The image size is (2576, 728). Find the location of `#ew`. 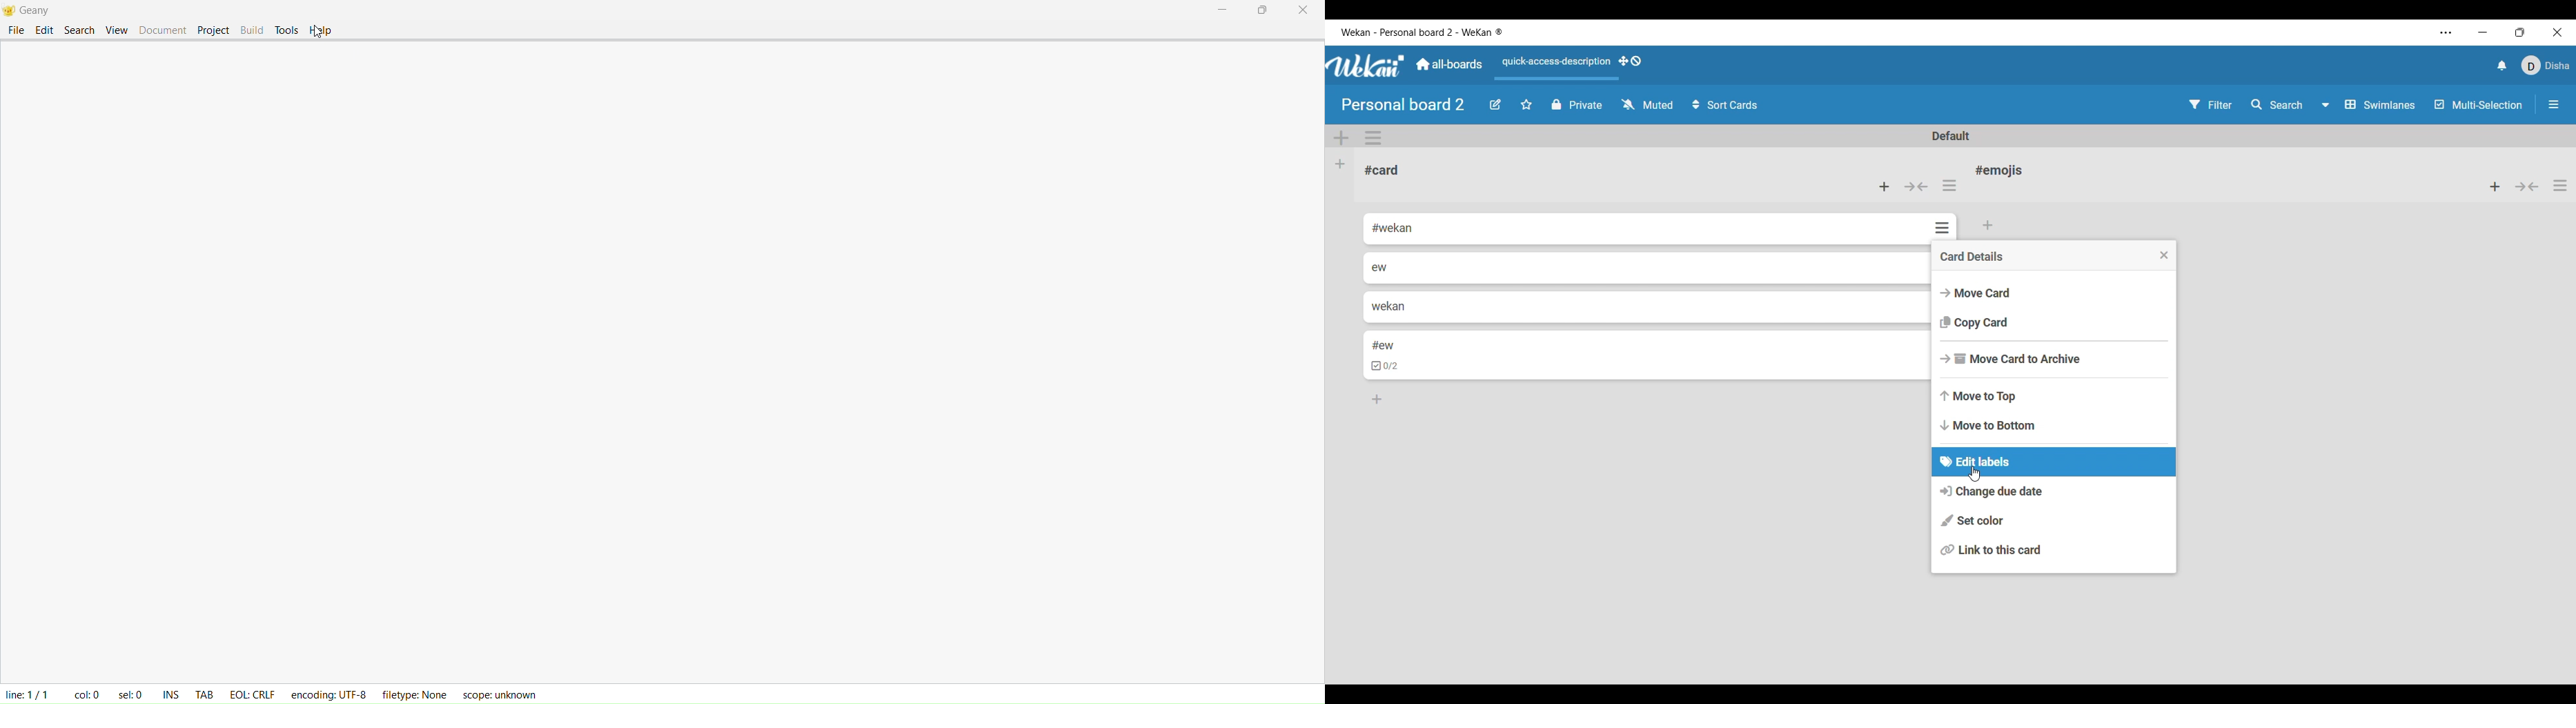

#ew is located at coordinates (1384, 344).